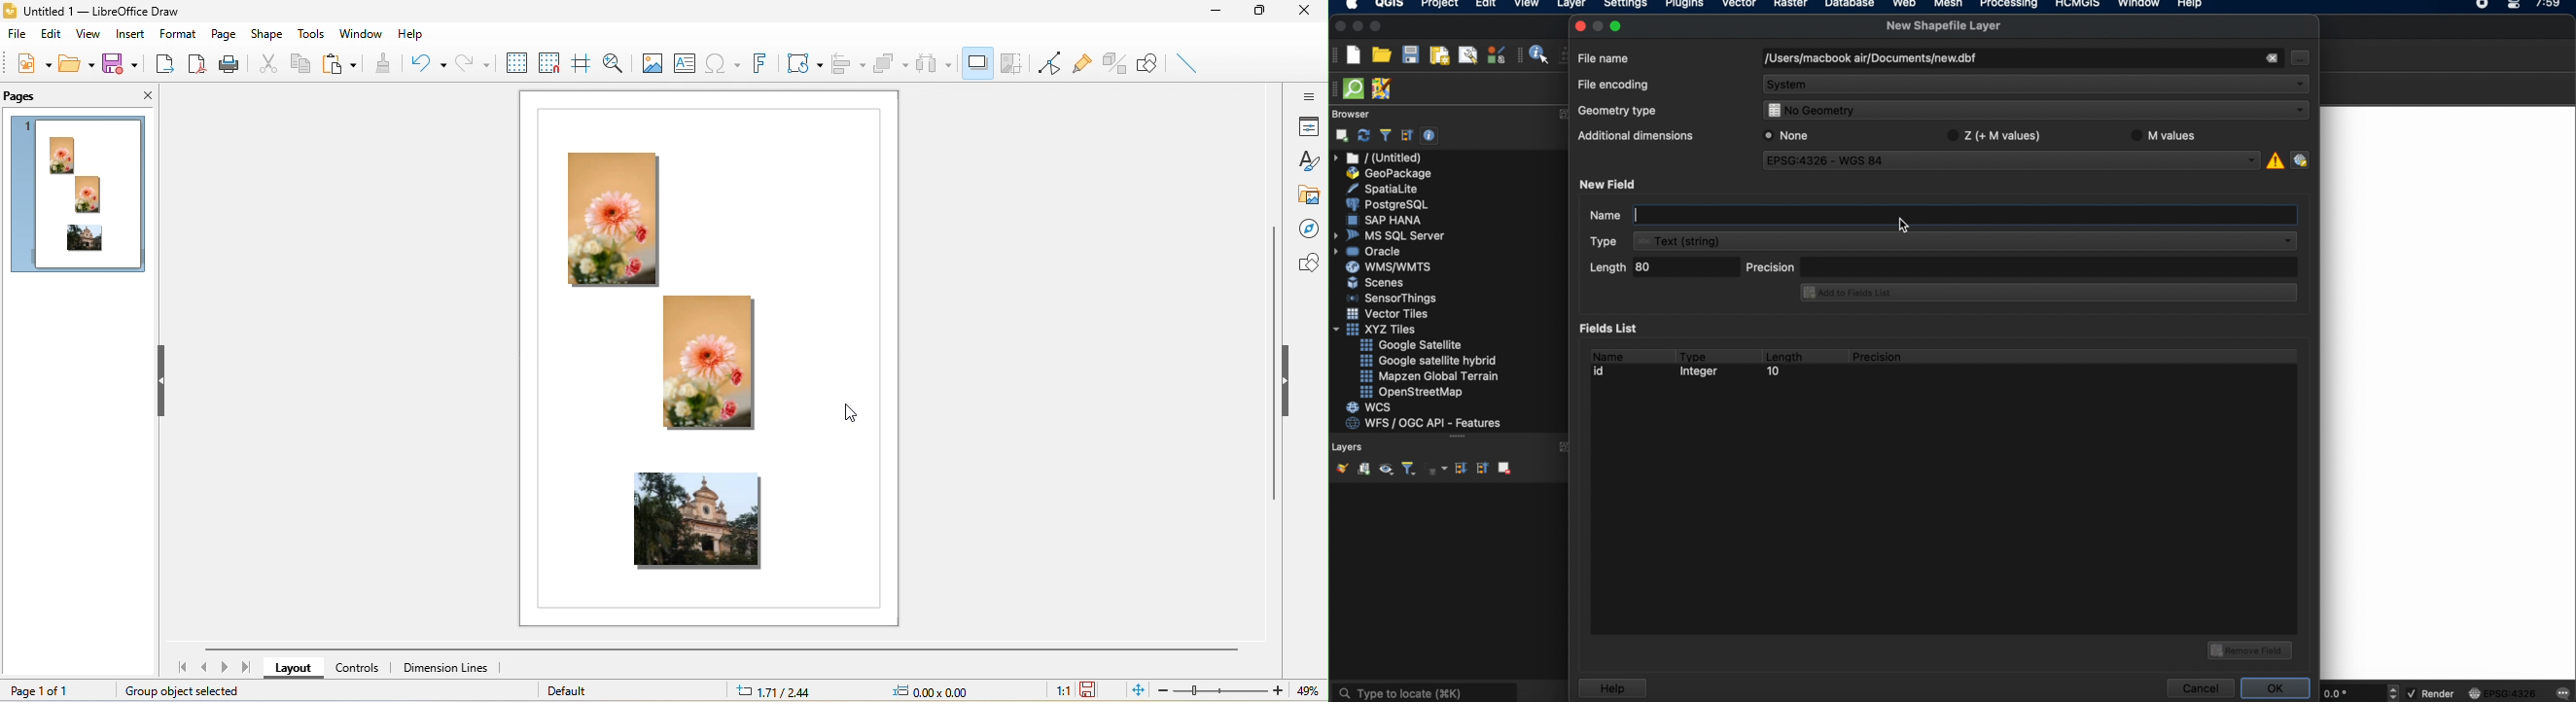 The height and width of the screenshot is (728, 2576). Describe the element at coordinates (1048, 63) in the screenshot. I see `toggle point edit mode` at that location.